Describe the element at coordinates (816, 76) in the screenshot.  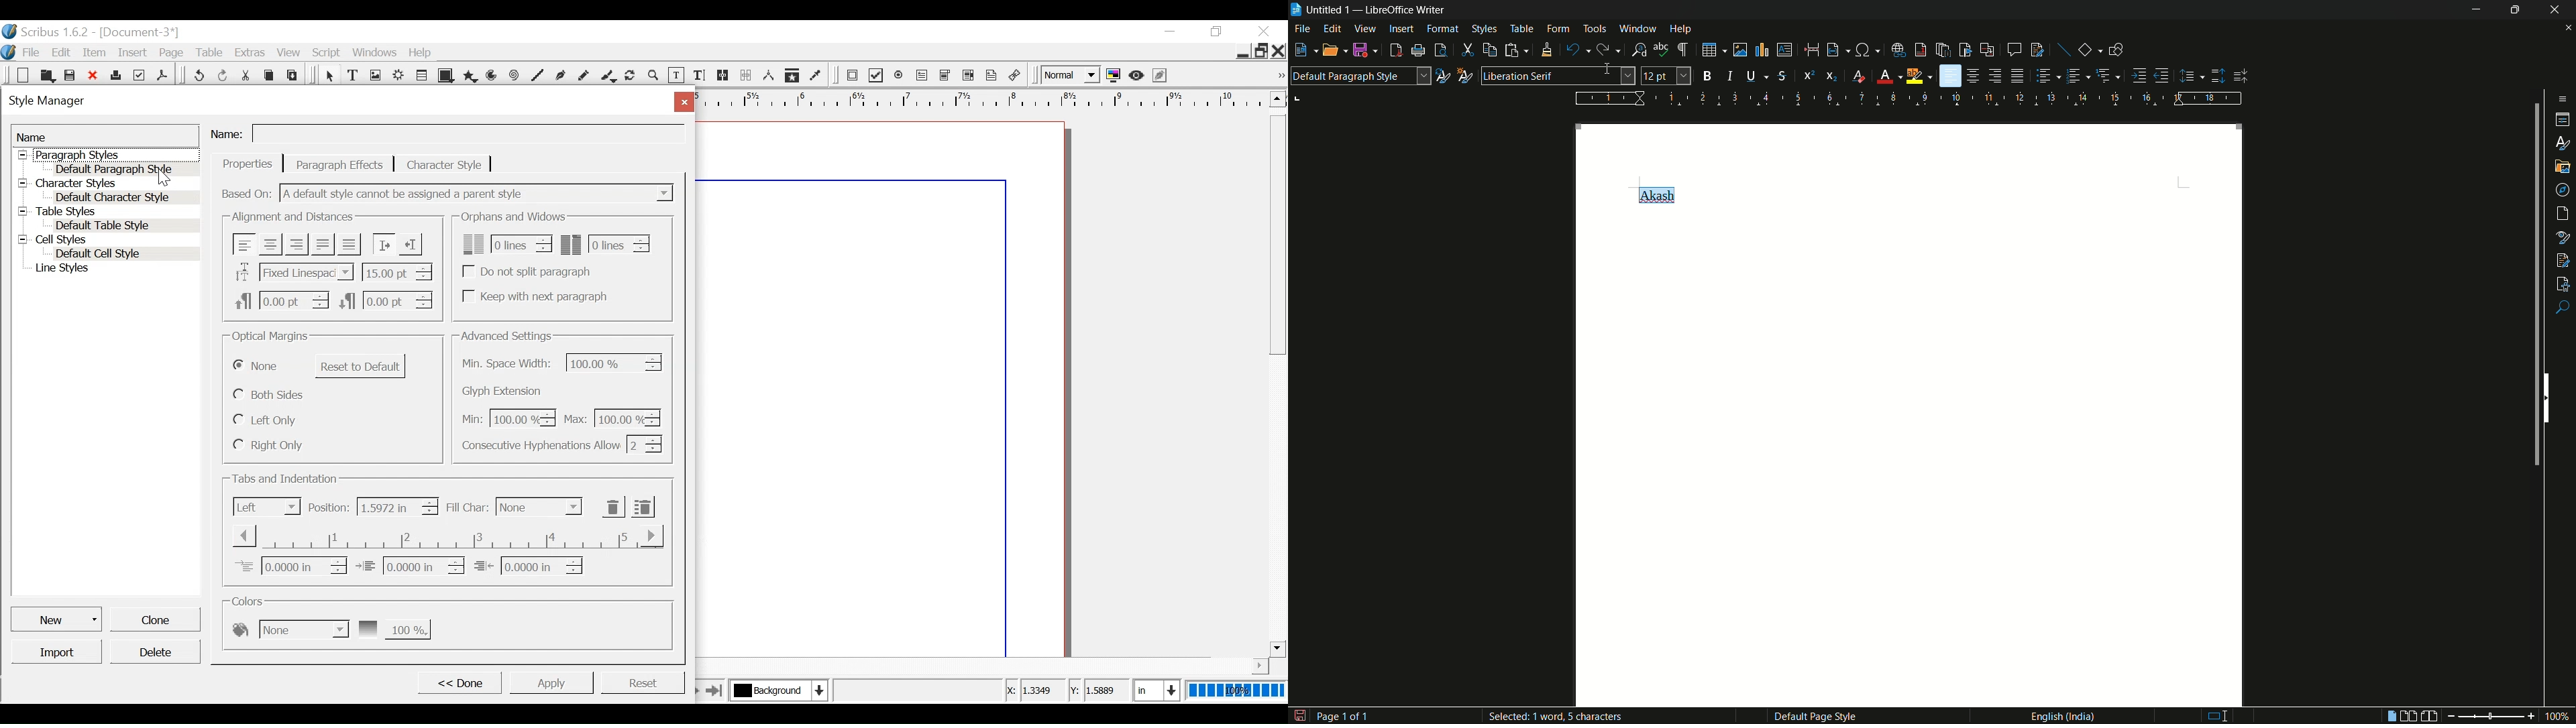
I see `Eye dropper` at that location.